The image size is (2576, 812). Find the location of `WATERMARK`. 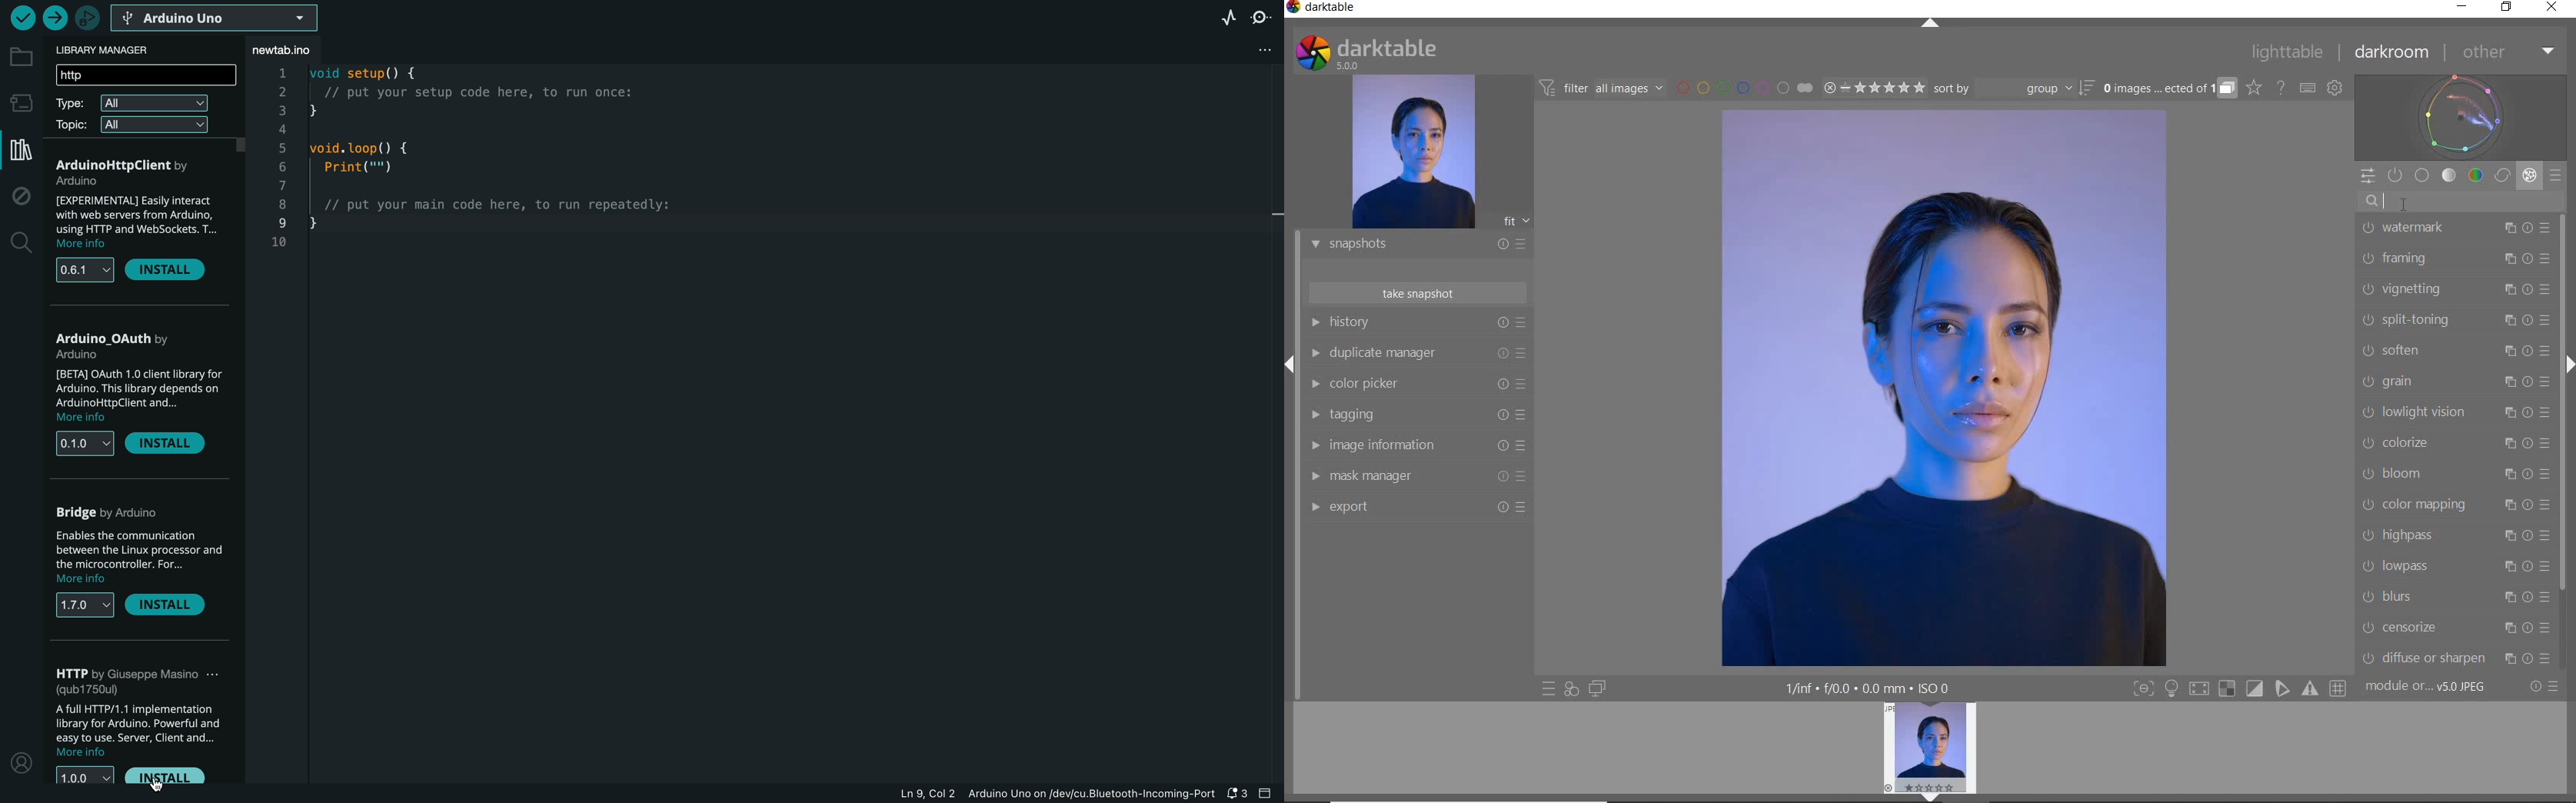

WATERMARK is located at coordinates (2455, 227).